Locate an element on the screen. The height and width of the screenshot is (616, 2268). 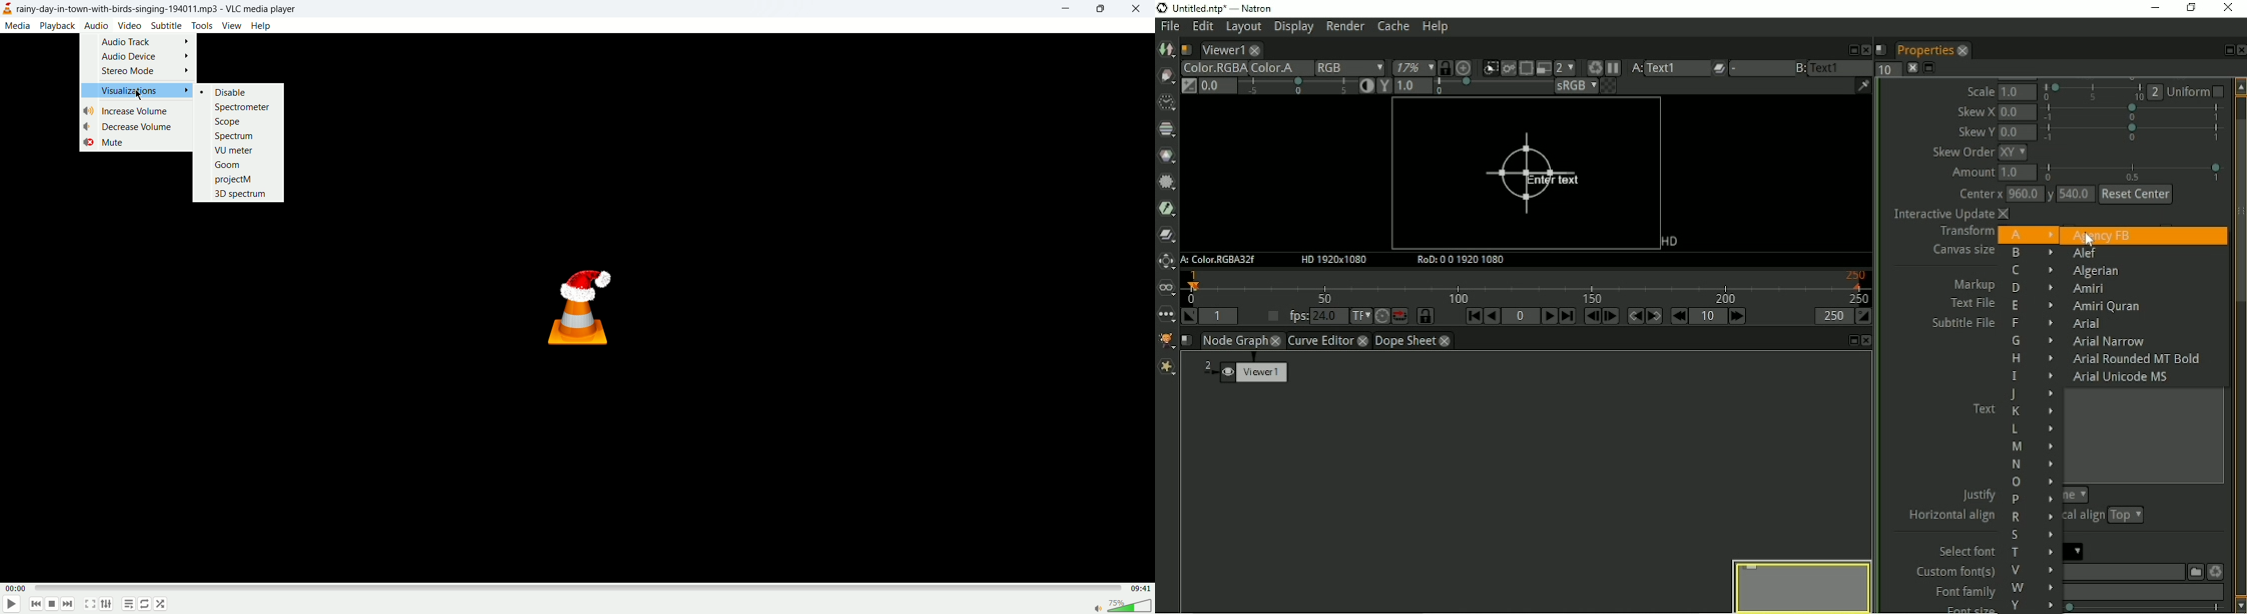
Visualizations is located at coordinates (141, 91).